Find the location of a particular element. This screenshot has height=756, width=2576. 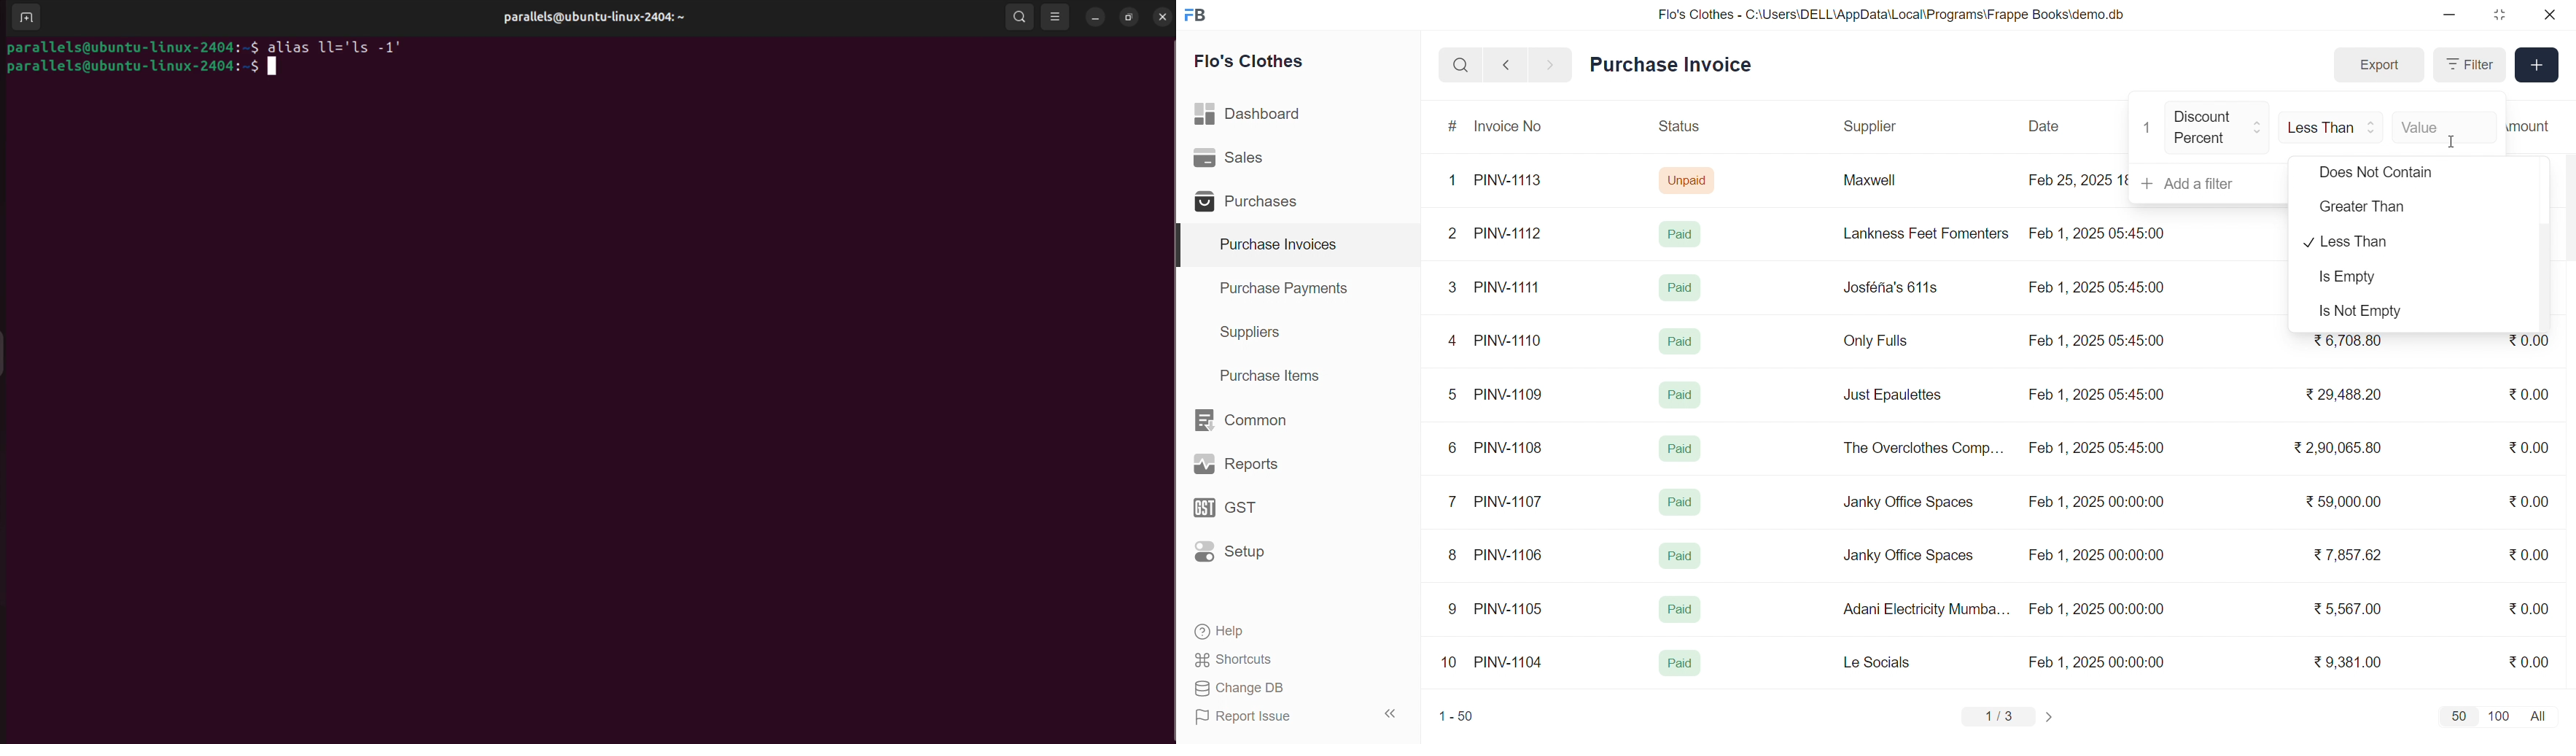

Paid is located at coordinates (1681, 449).